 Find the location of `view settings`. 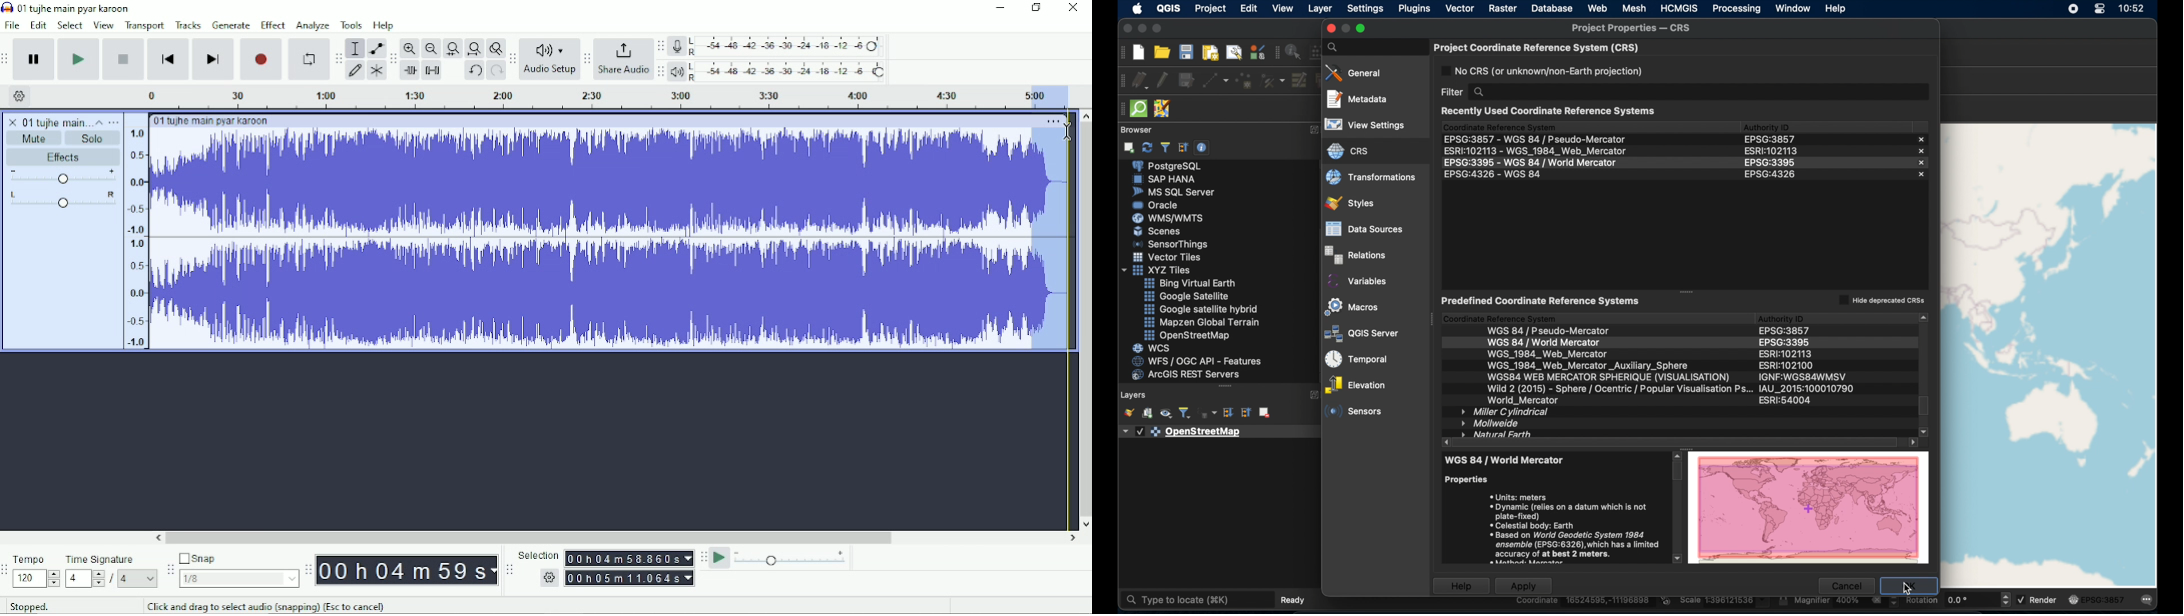

view settings is located at coordinates (1369, 125).